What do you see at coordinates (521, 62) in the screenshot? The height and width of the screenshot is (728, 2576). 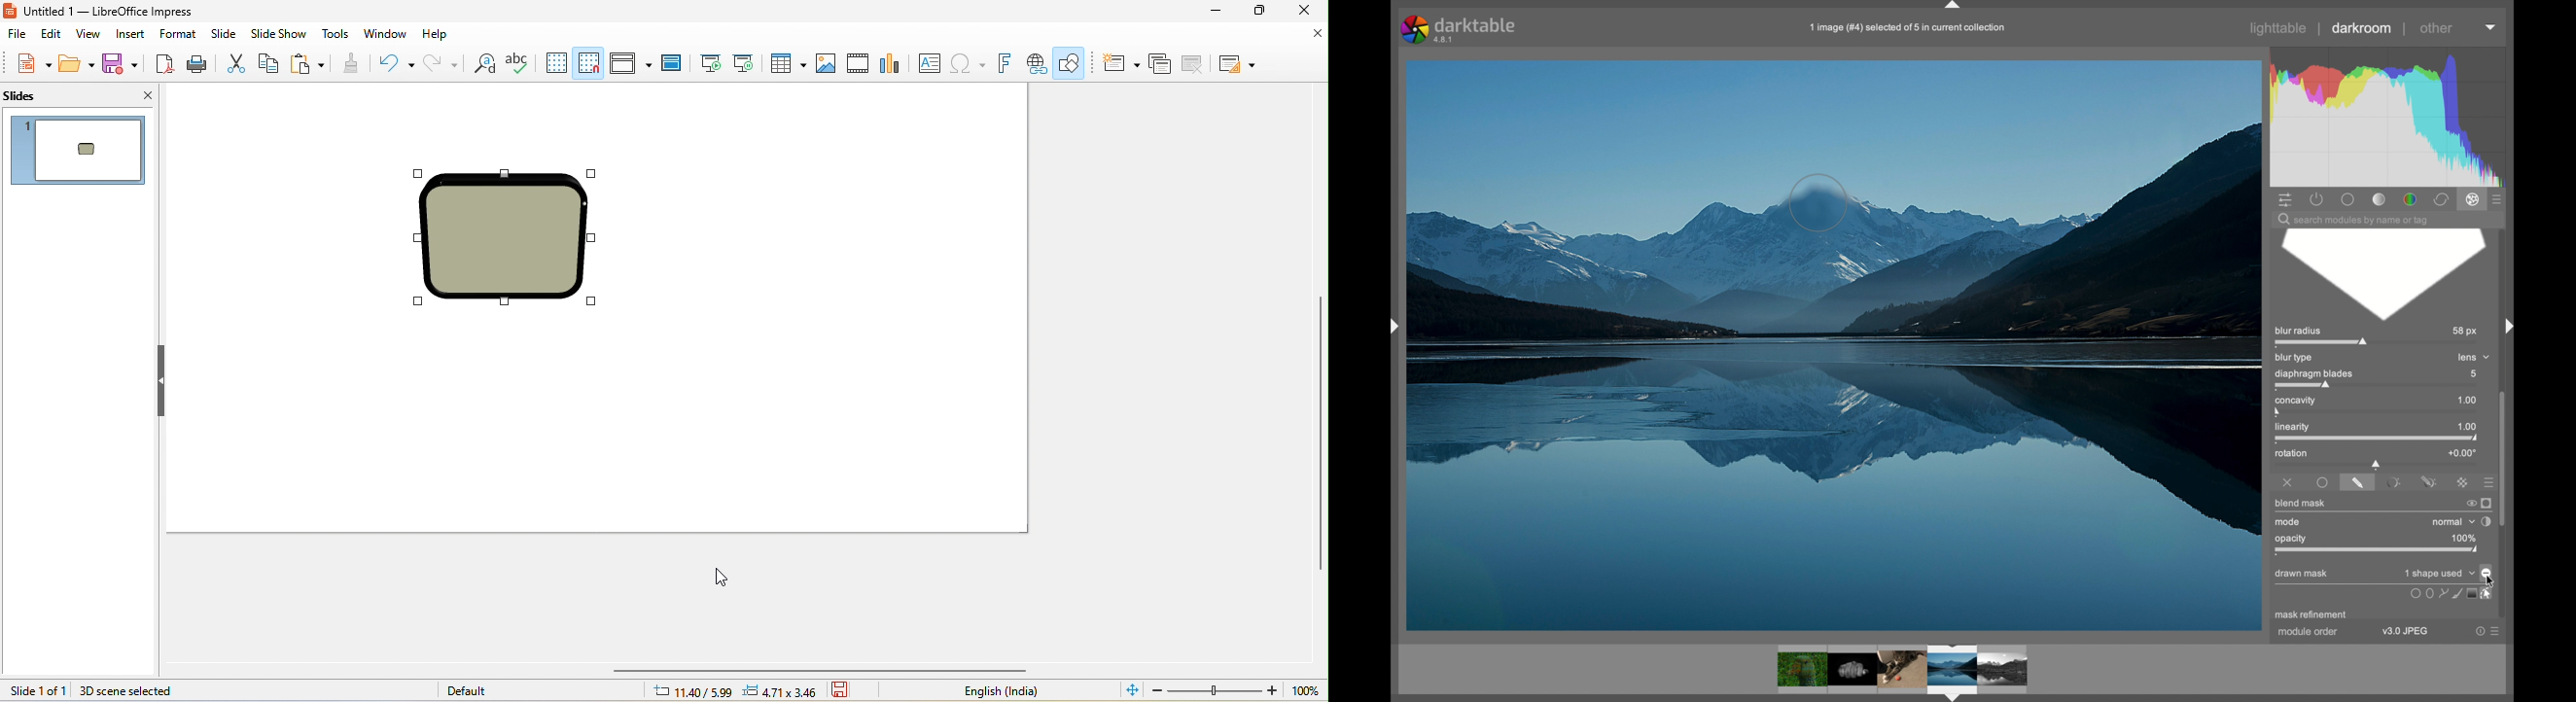 I see `spelling` at bounding box center [521, 62].